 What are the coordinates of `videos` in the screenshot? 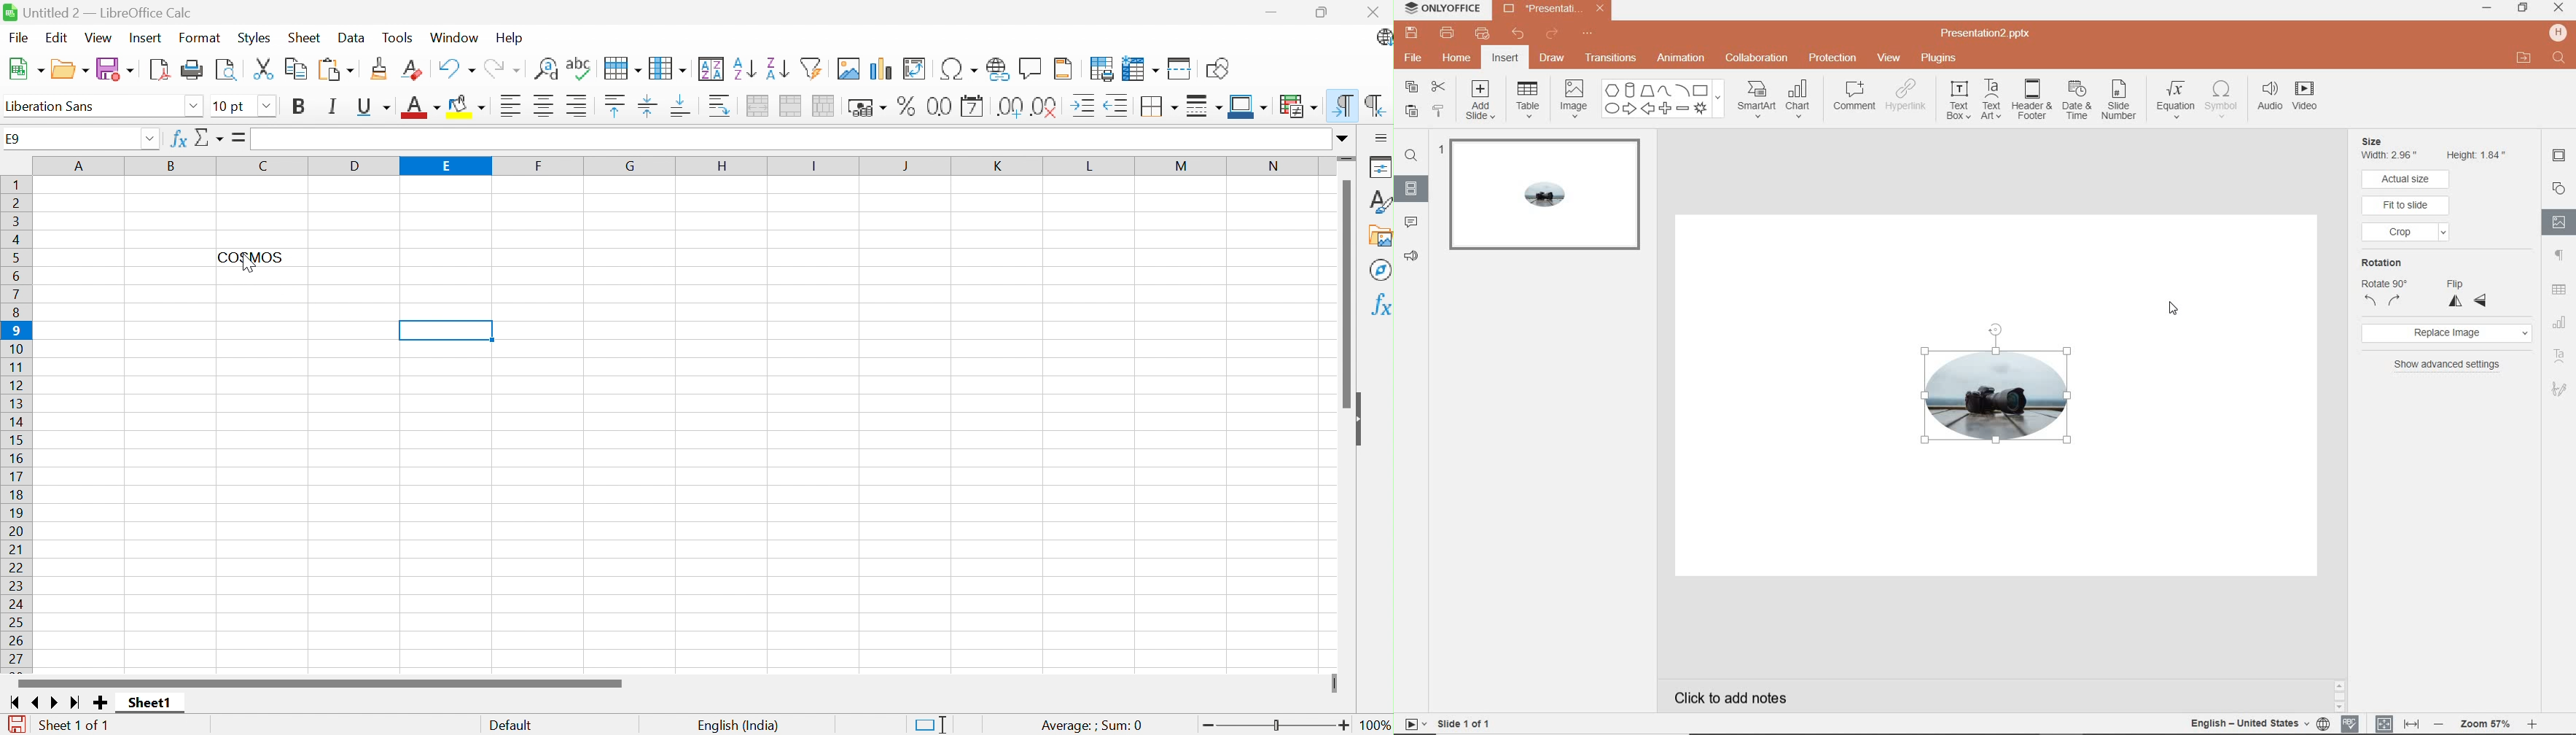 It's located at (2304, 98).